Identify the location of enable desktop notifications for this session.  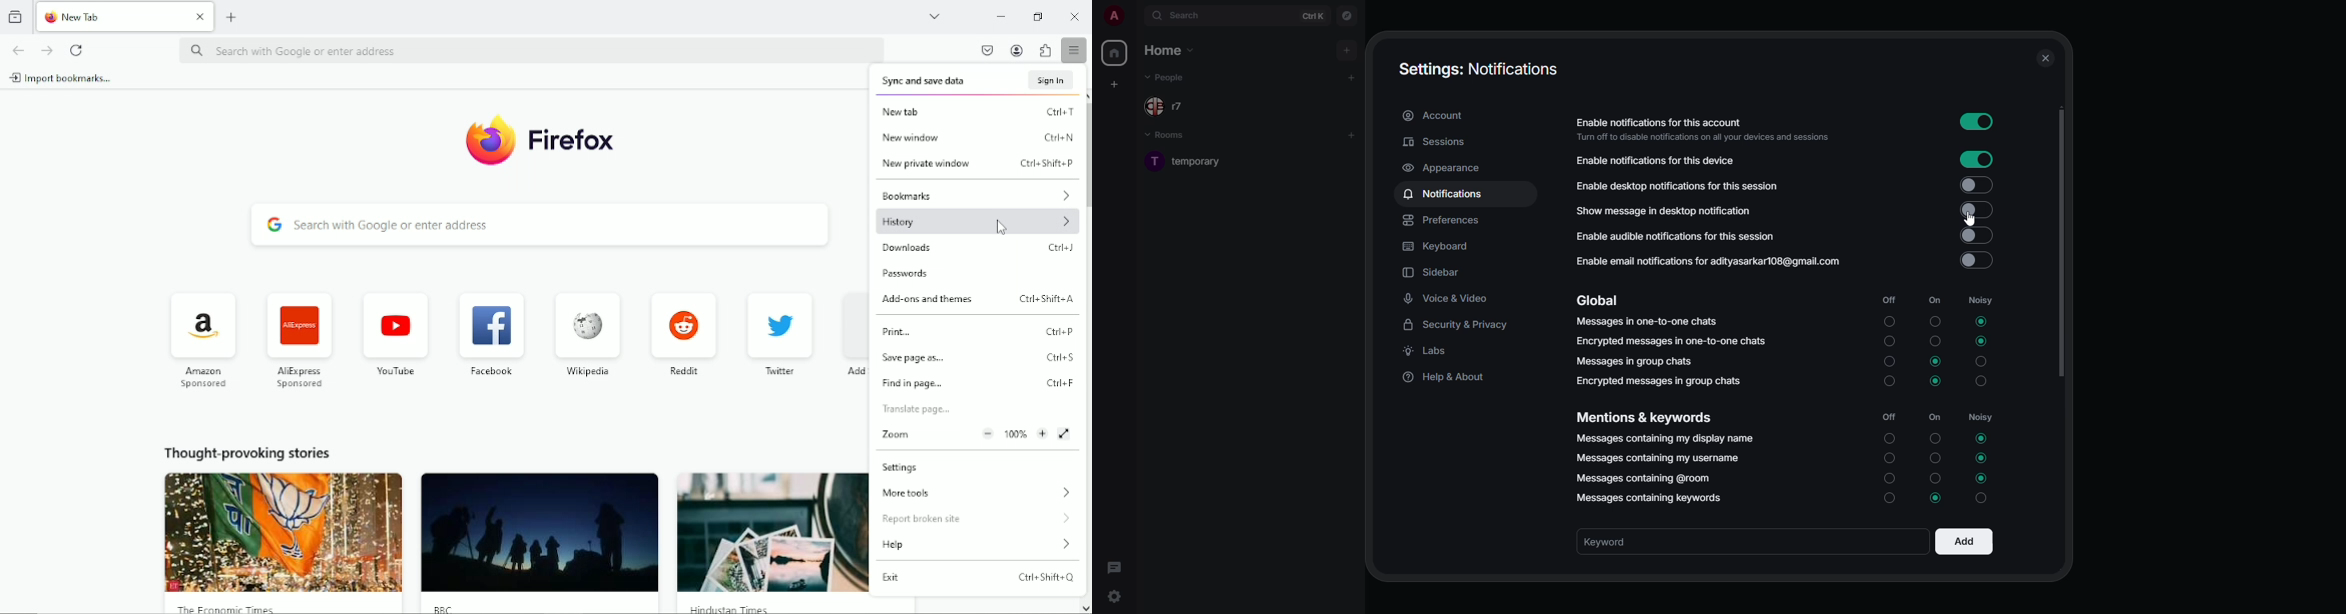
(1678, 184).